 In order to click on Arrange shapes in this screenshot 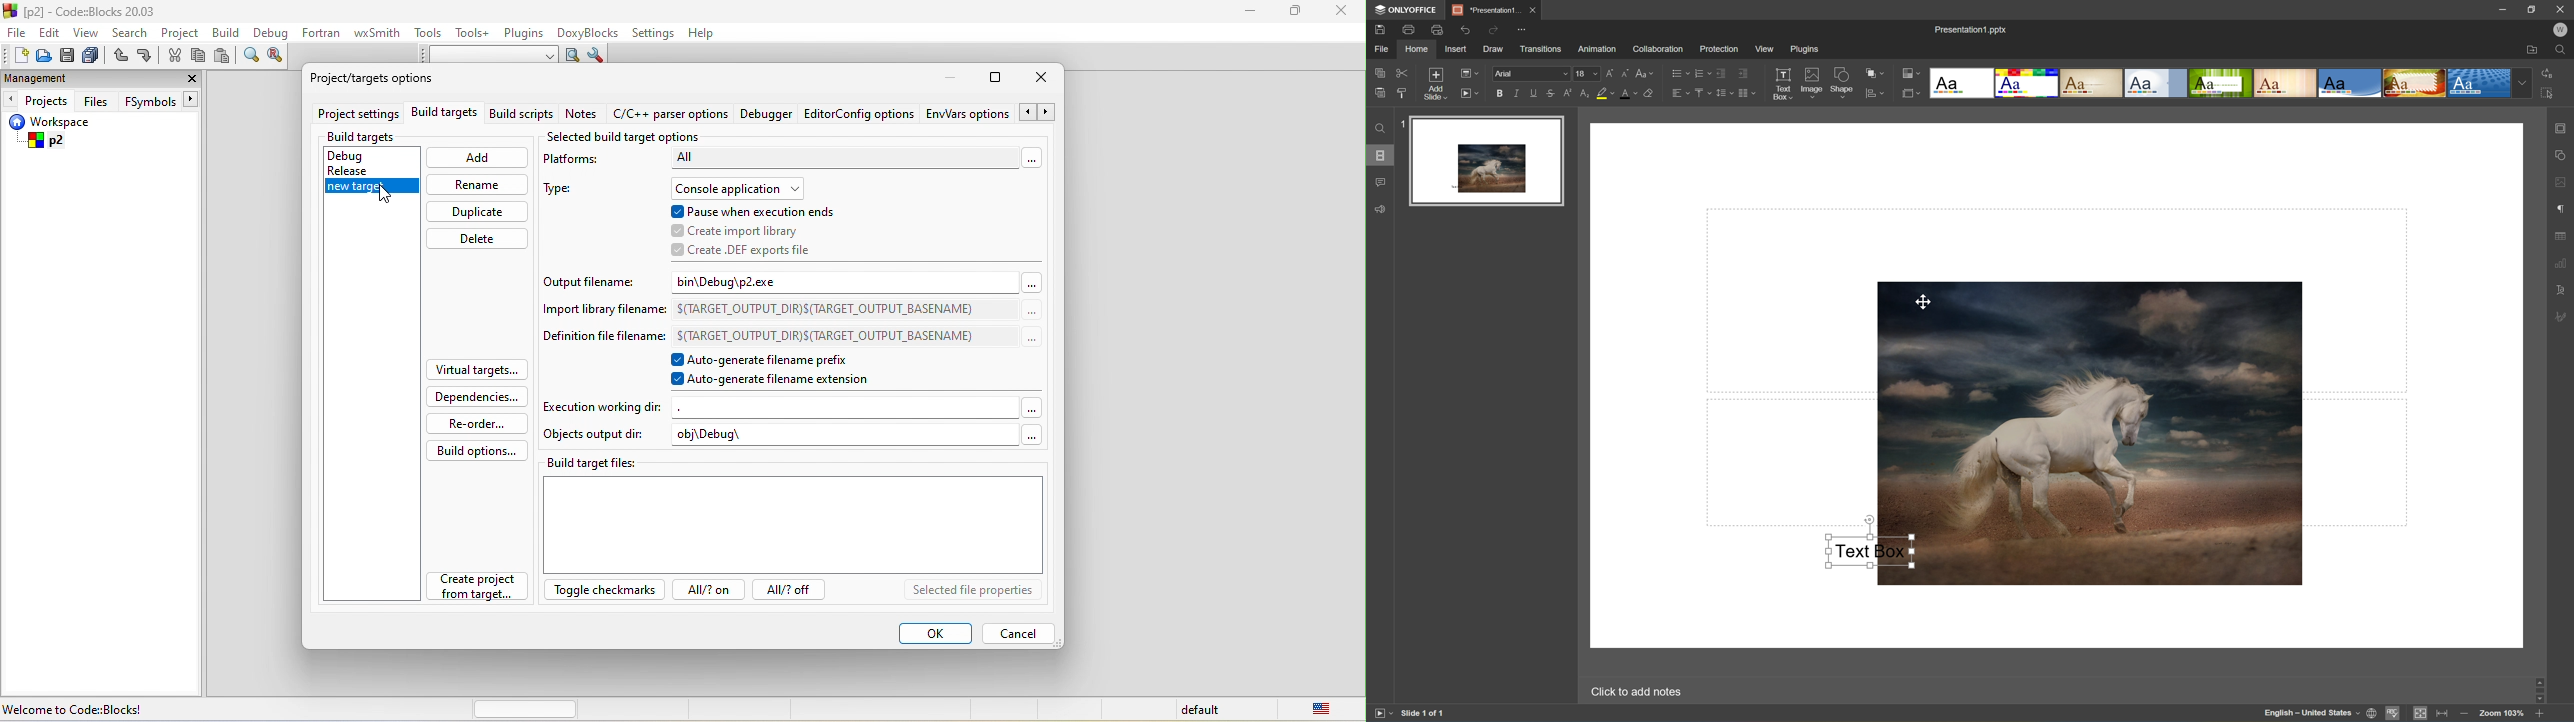, I will do `click(1873, 73)`.